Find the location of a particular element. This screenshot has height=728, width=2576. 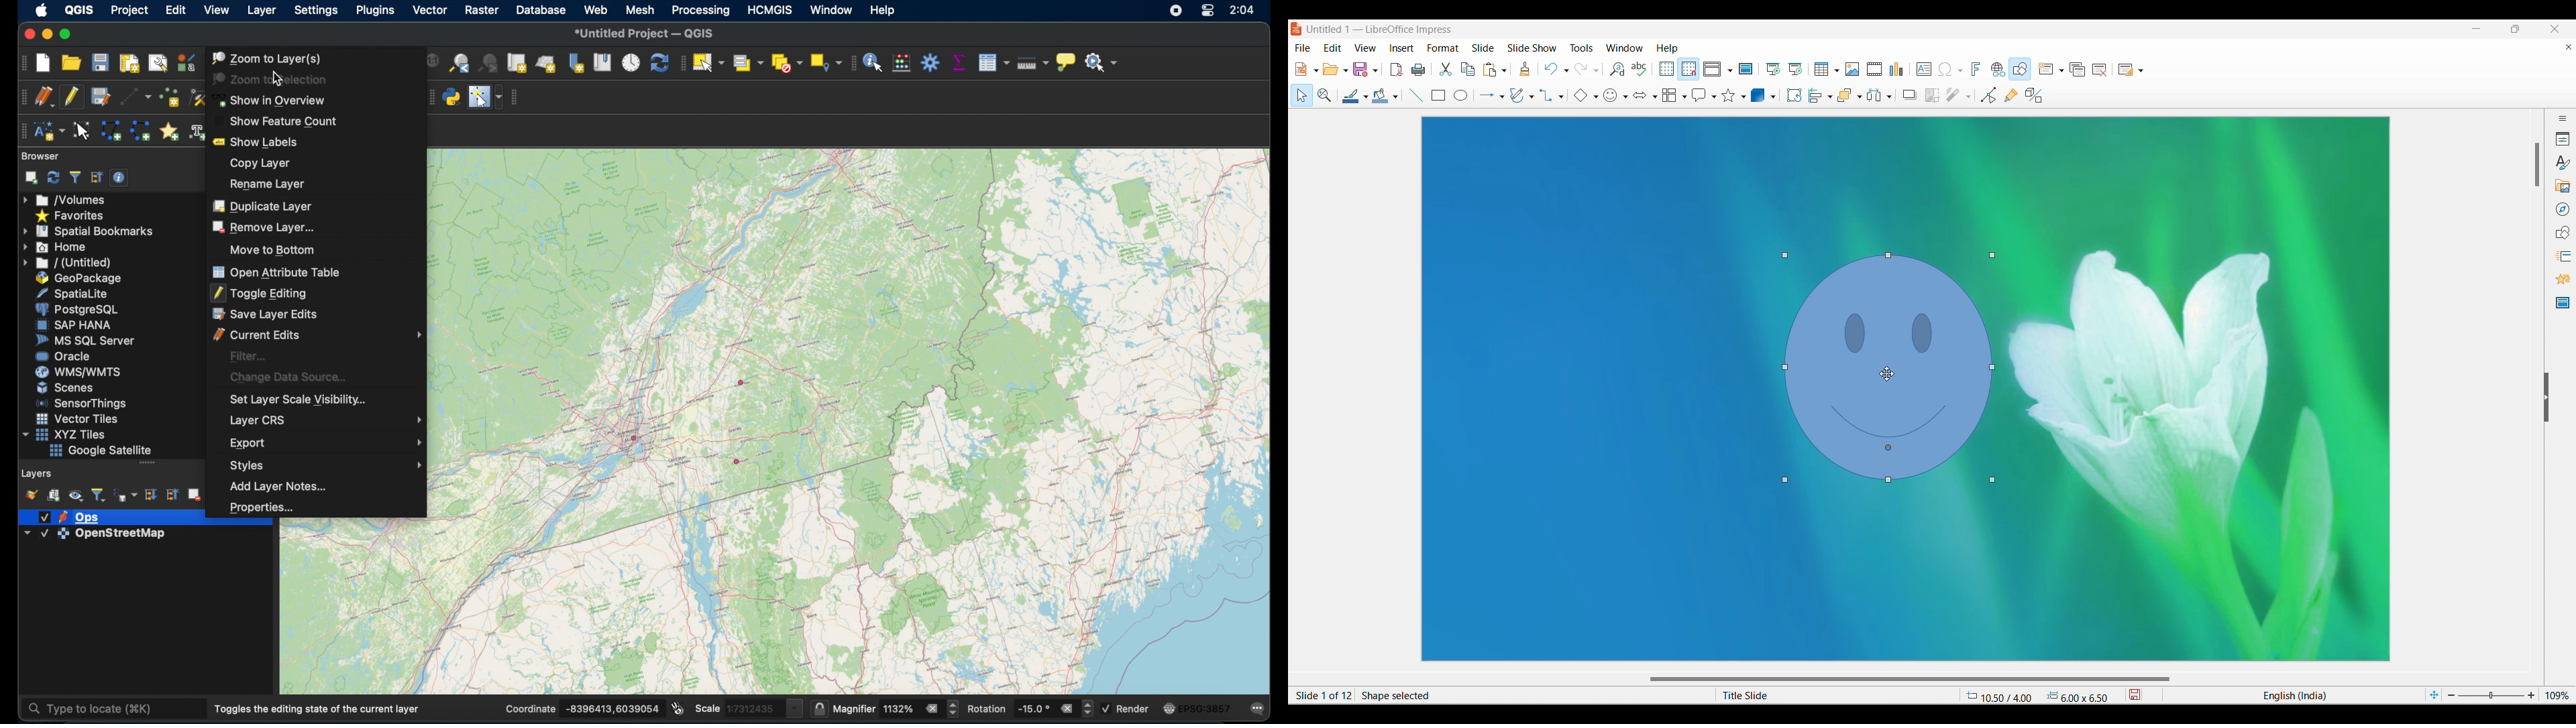

new map view is located at coordinates (516, 63).